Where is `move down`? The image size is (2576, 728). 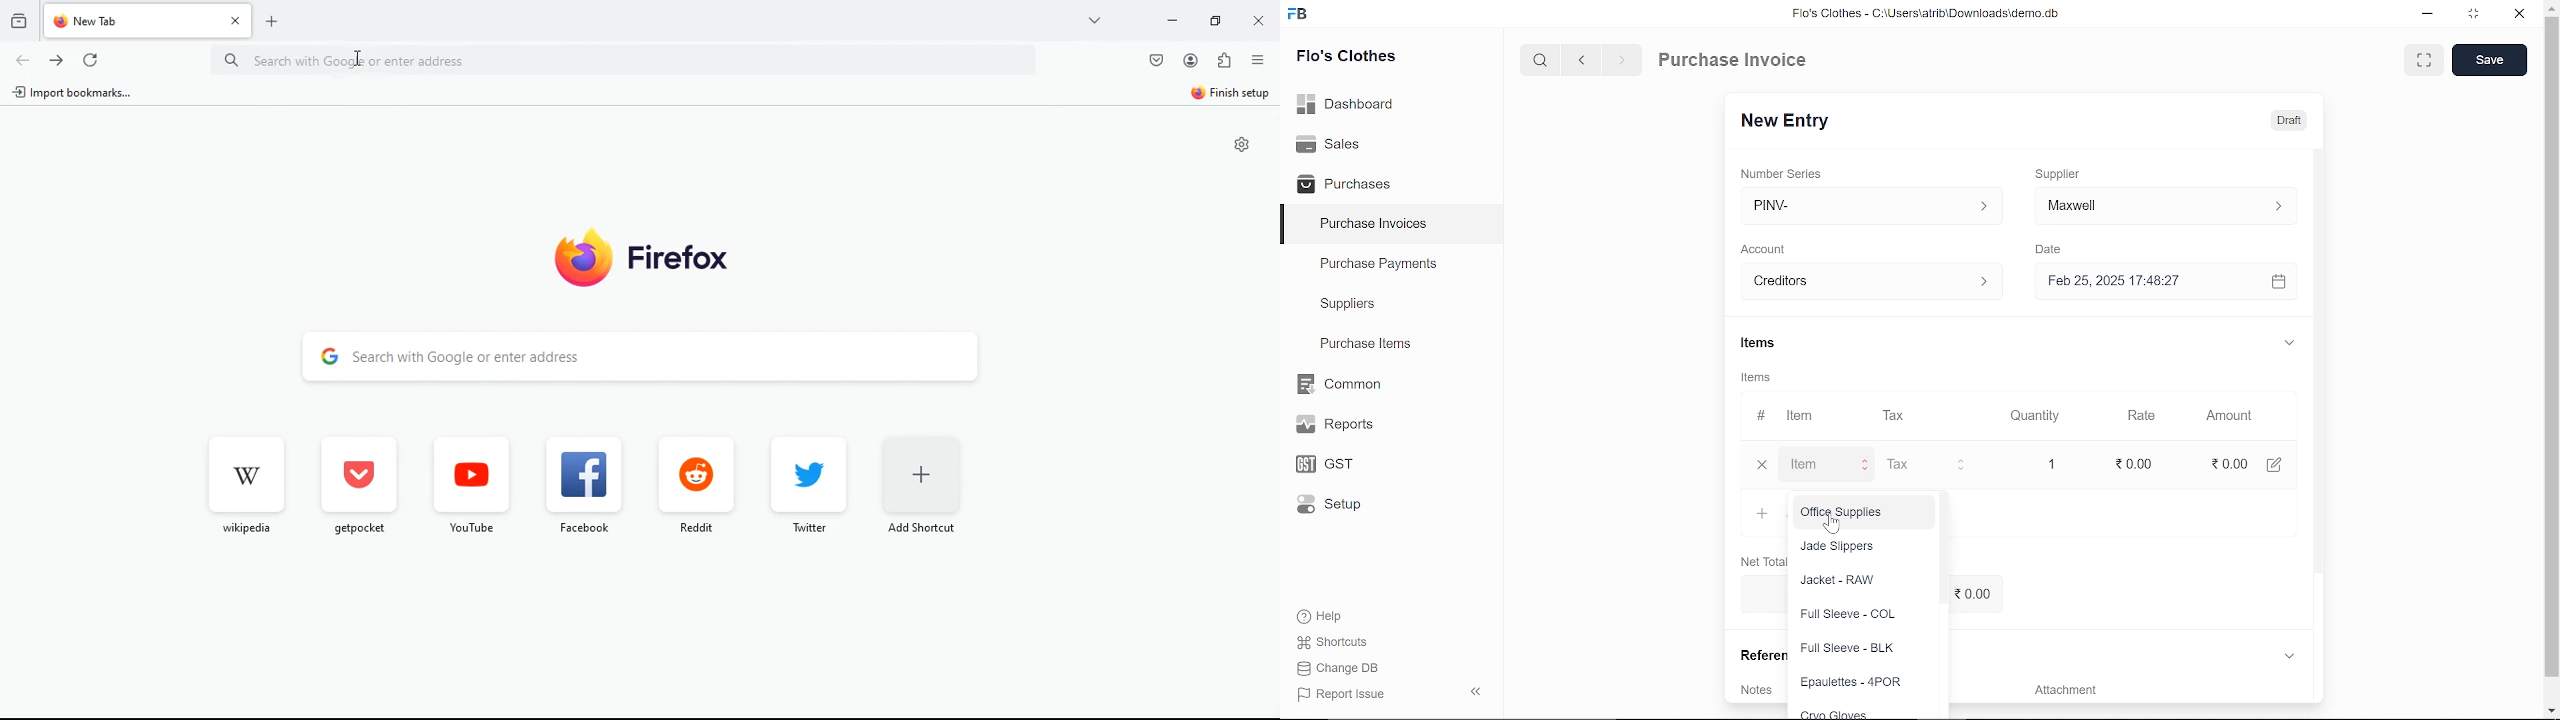
move down is located at coordinates (2552, 710).